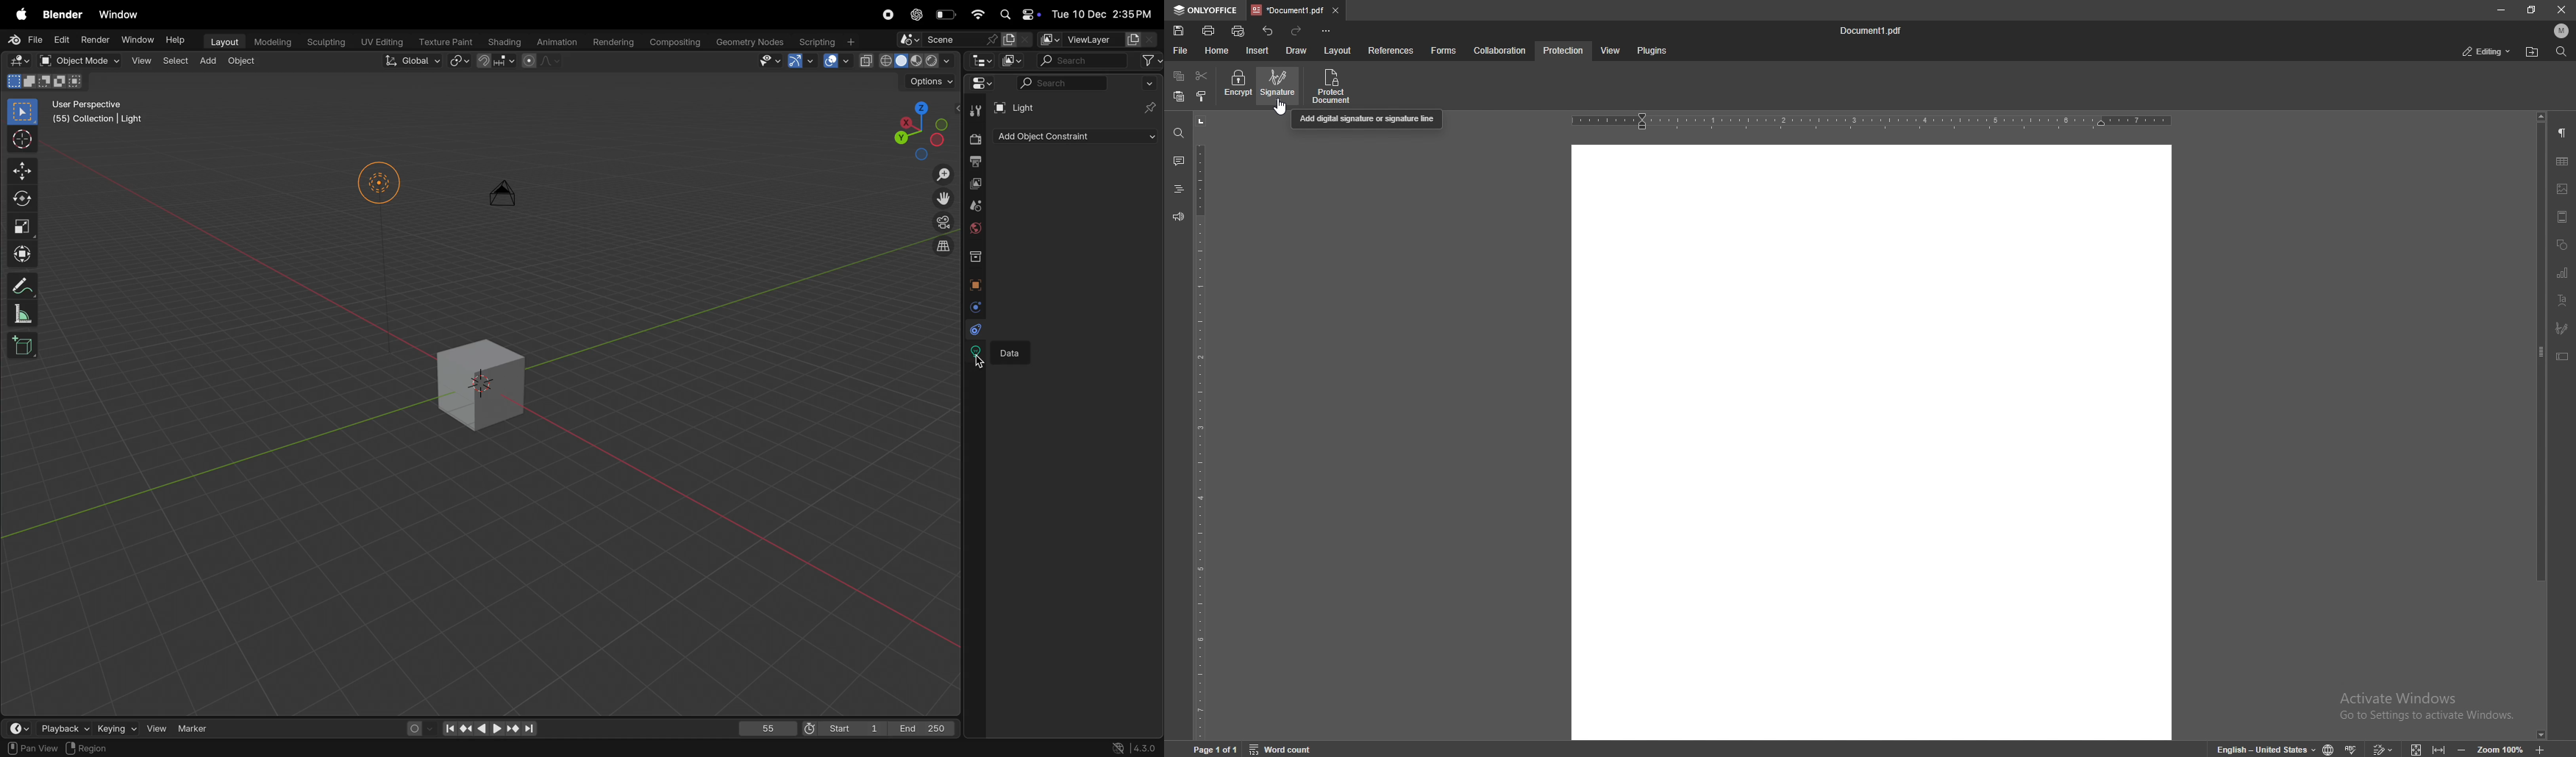 The image size is (2576, 784). I want to click on view, so click(1608, 51).